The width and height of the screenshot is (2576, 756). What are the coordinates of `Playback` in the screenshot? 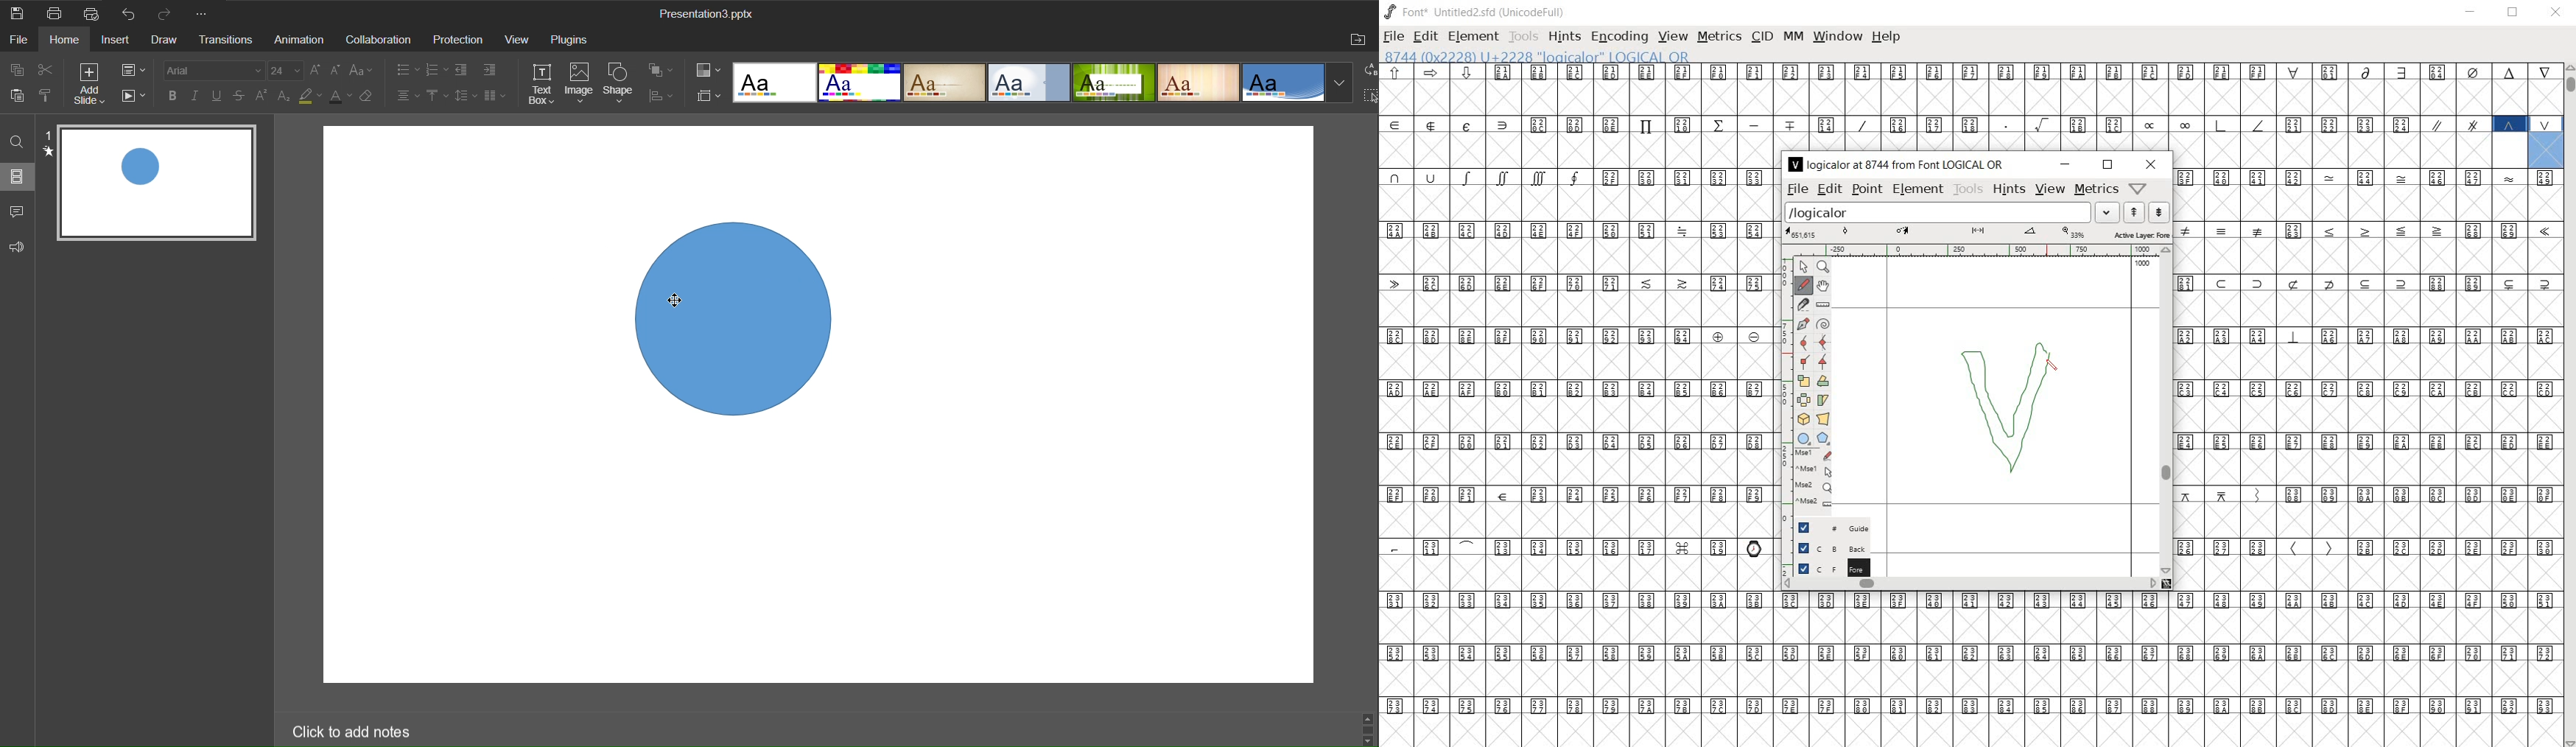 It's located at (136, 98).